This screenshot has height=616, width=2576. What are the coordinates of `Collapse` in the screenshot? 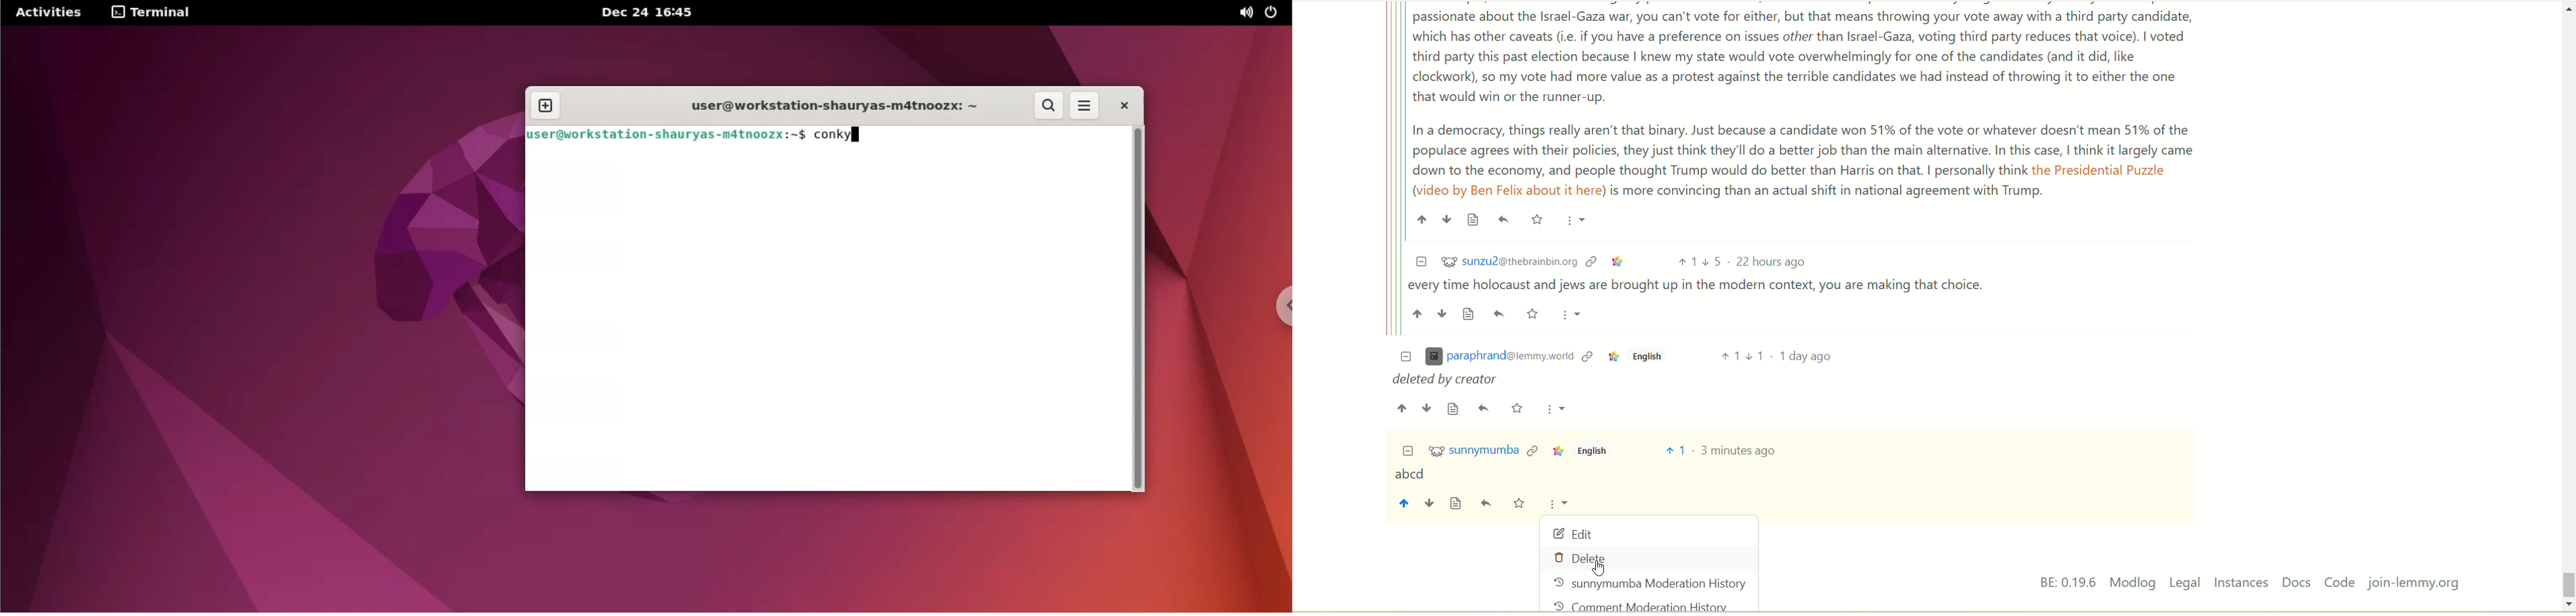 It's located at (1406, 357).